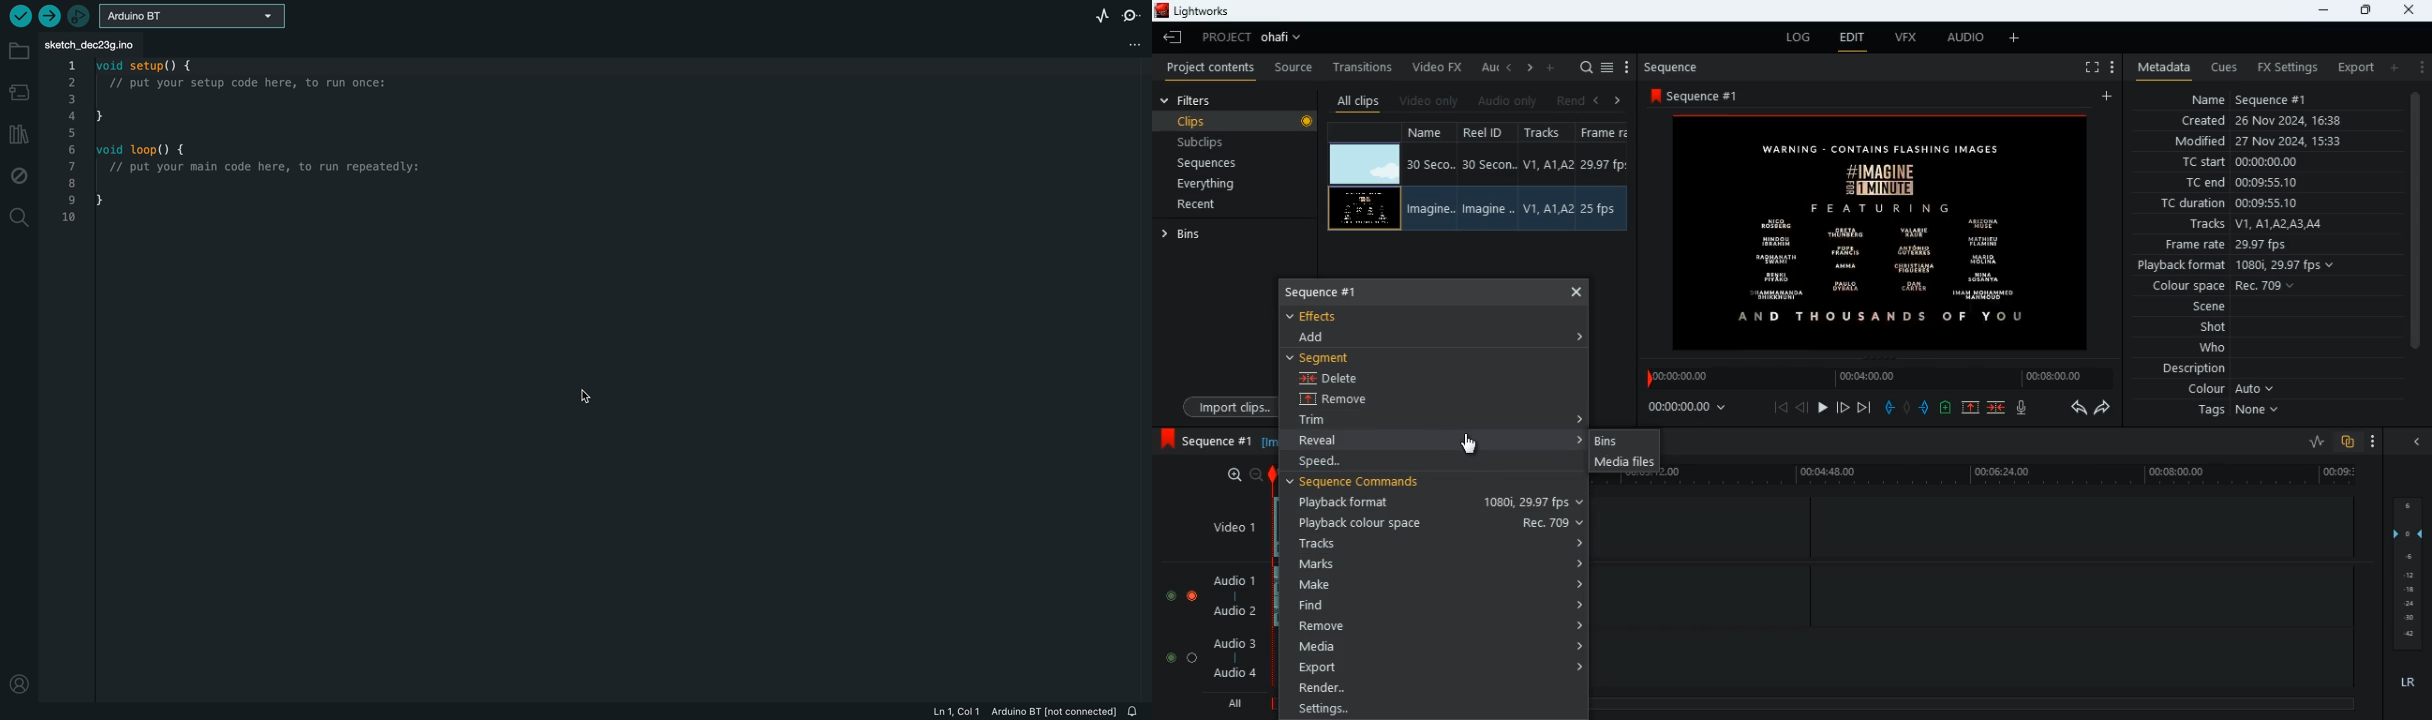 Image resolution: width=2436 pixels, height=728 pixels. What do you see at coordinates (2309, 442) in the screenshot?
I see `rate` at bounding box center [2309, 442].